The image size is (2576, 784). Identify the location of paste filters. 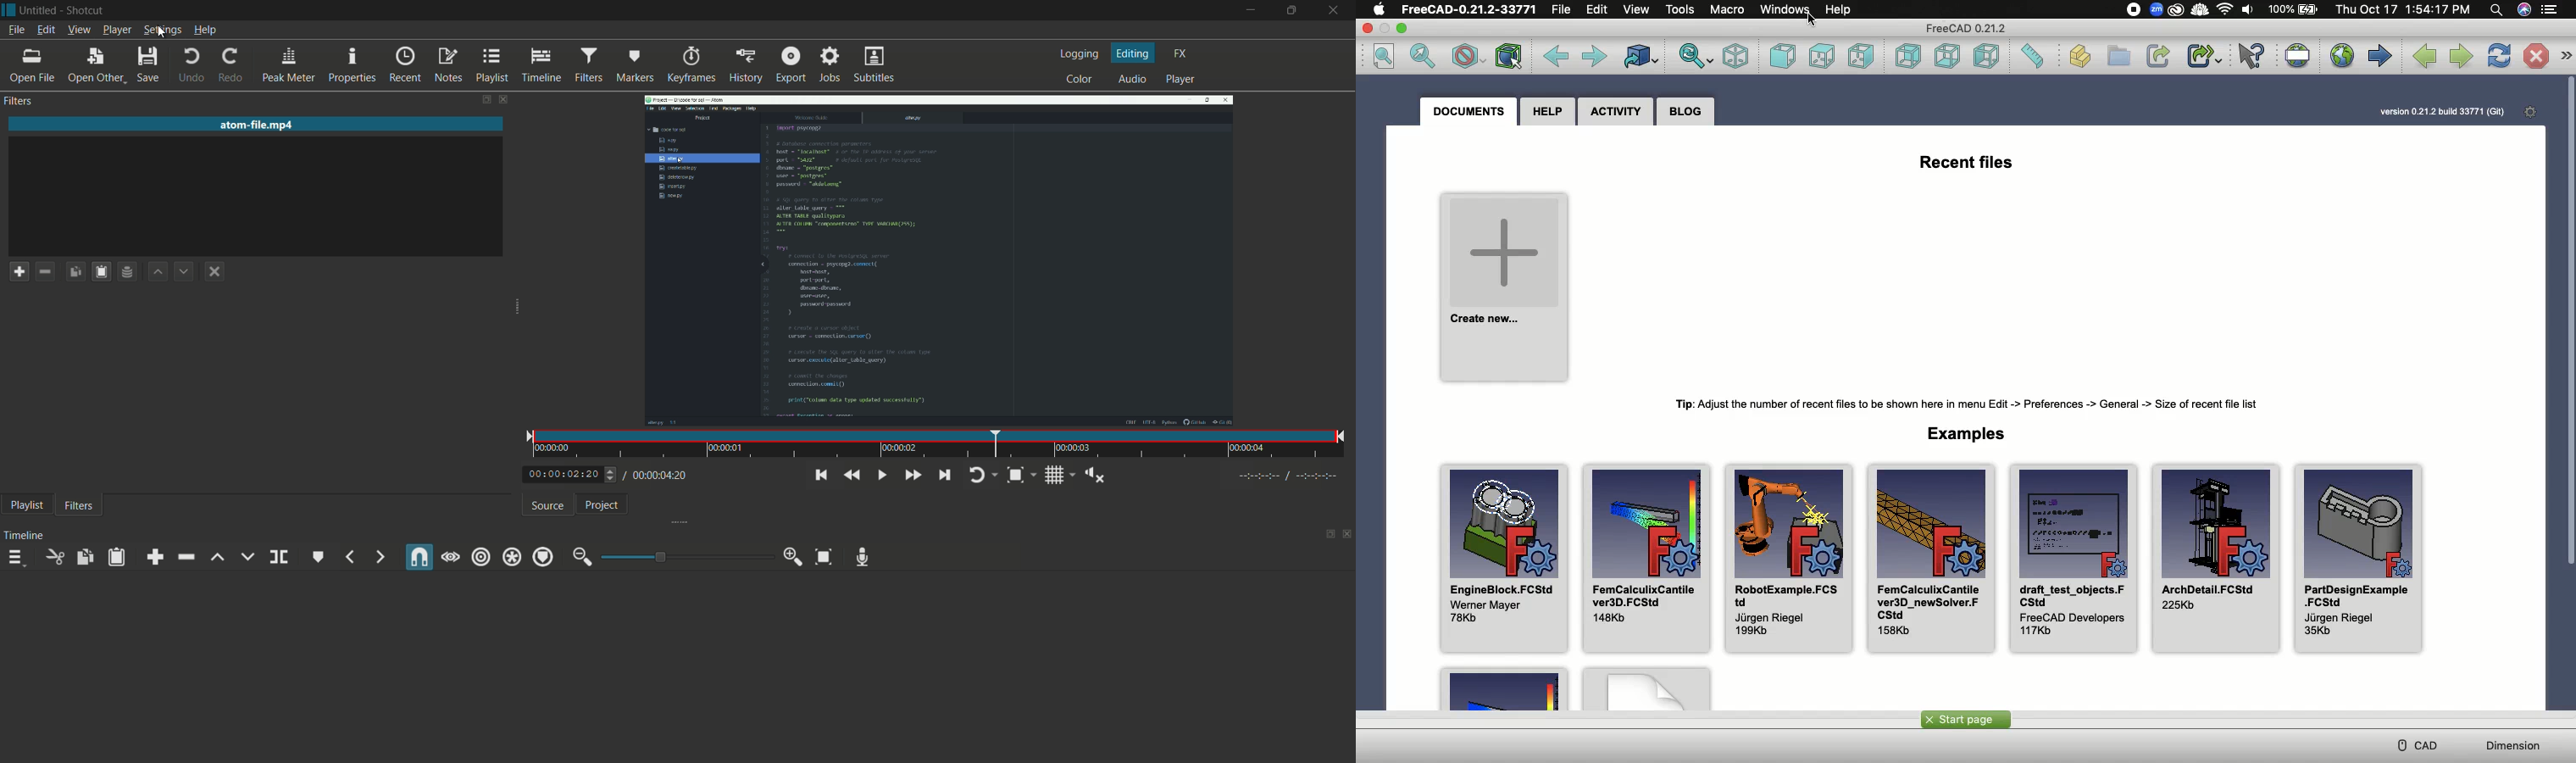
(117, 557).